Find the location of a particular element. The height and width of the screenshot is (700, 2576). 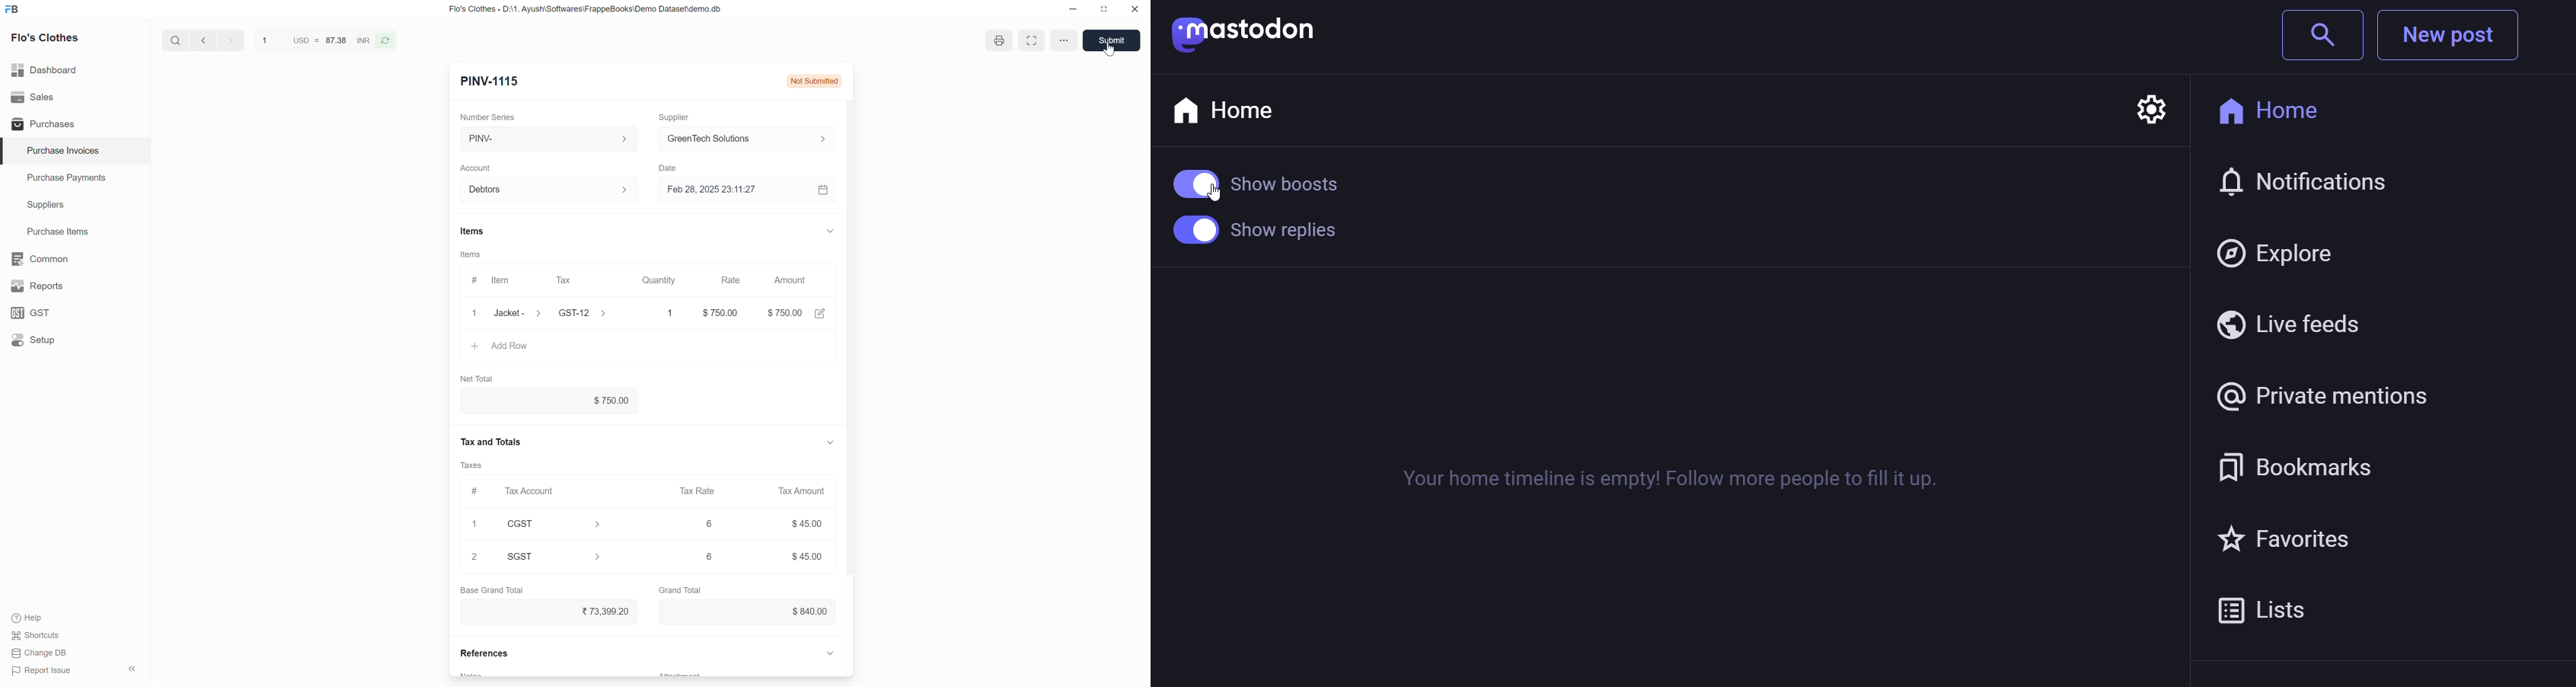

Cursor is located at coordinates (1109, 50).